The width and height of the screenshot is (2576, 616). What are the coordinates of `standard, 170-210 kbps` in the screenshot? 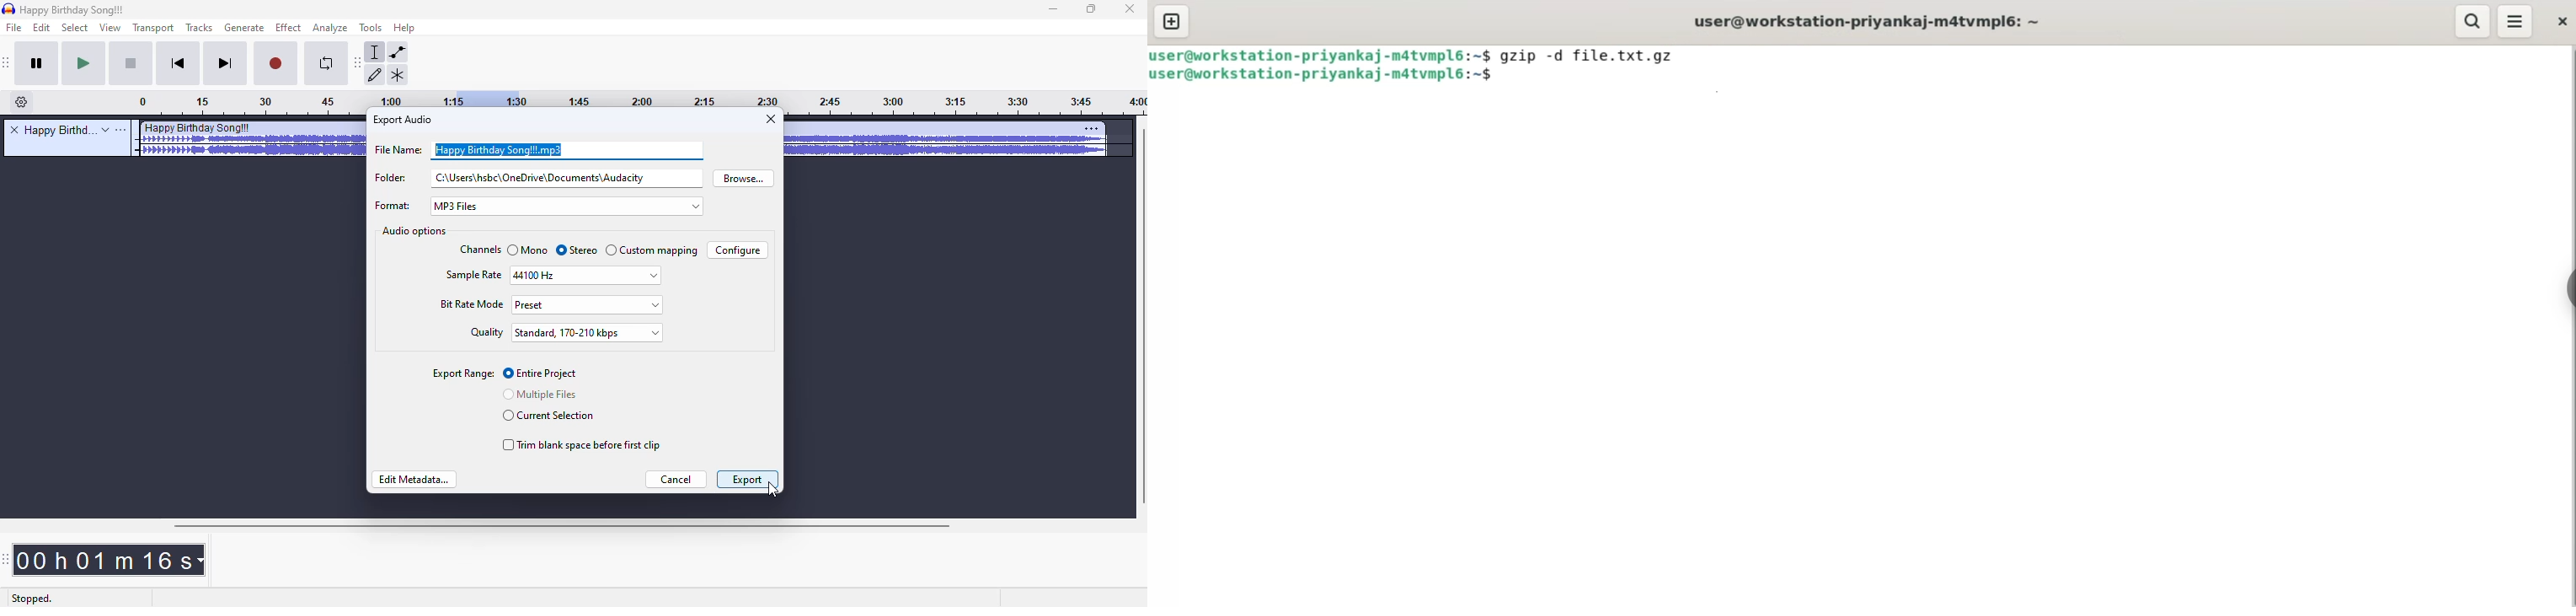 It's located at (585, 333).